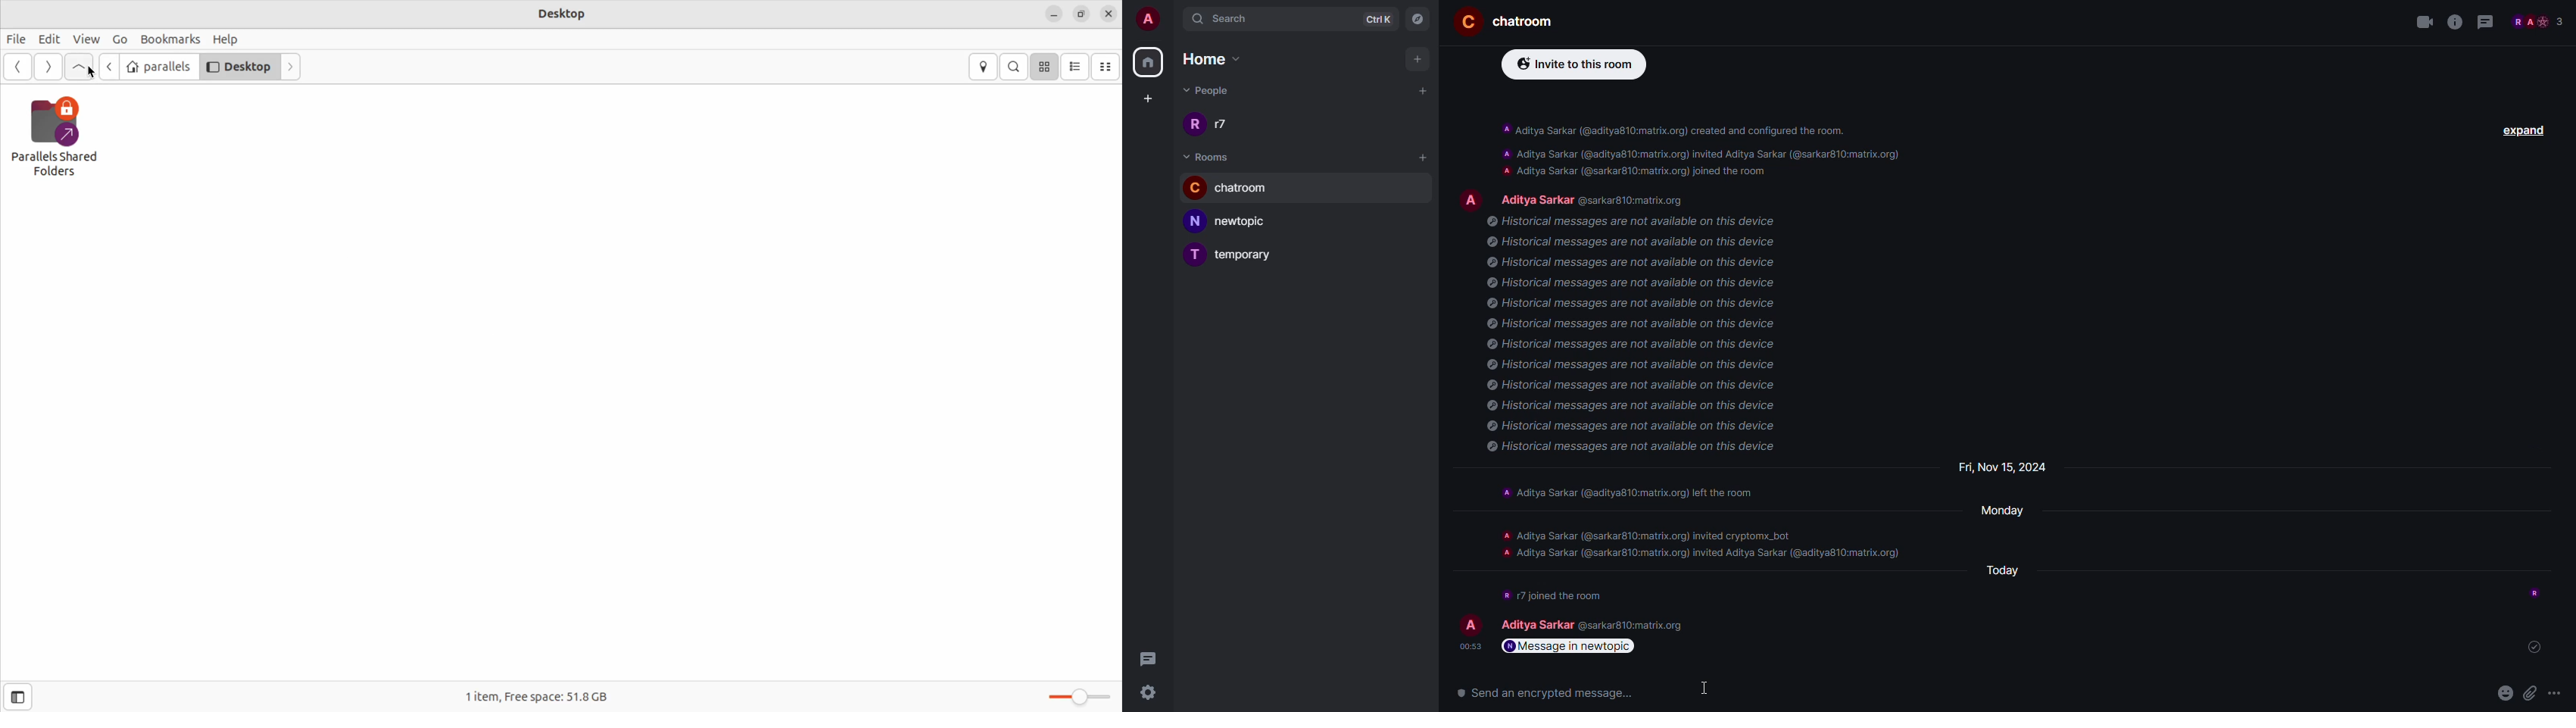 The width and height of the screenshot is (2576, 728). What do you see at coordinates (1470, 624) in the screenshot?
I see `profile` at bounding box center [1470, 624].